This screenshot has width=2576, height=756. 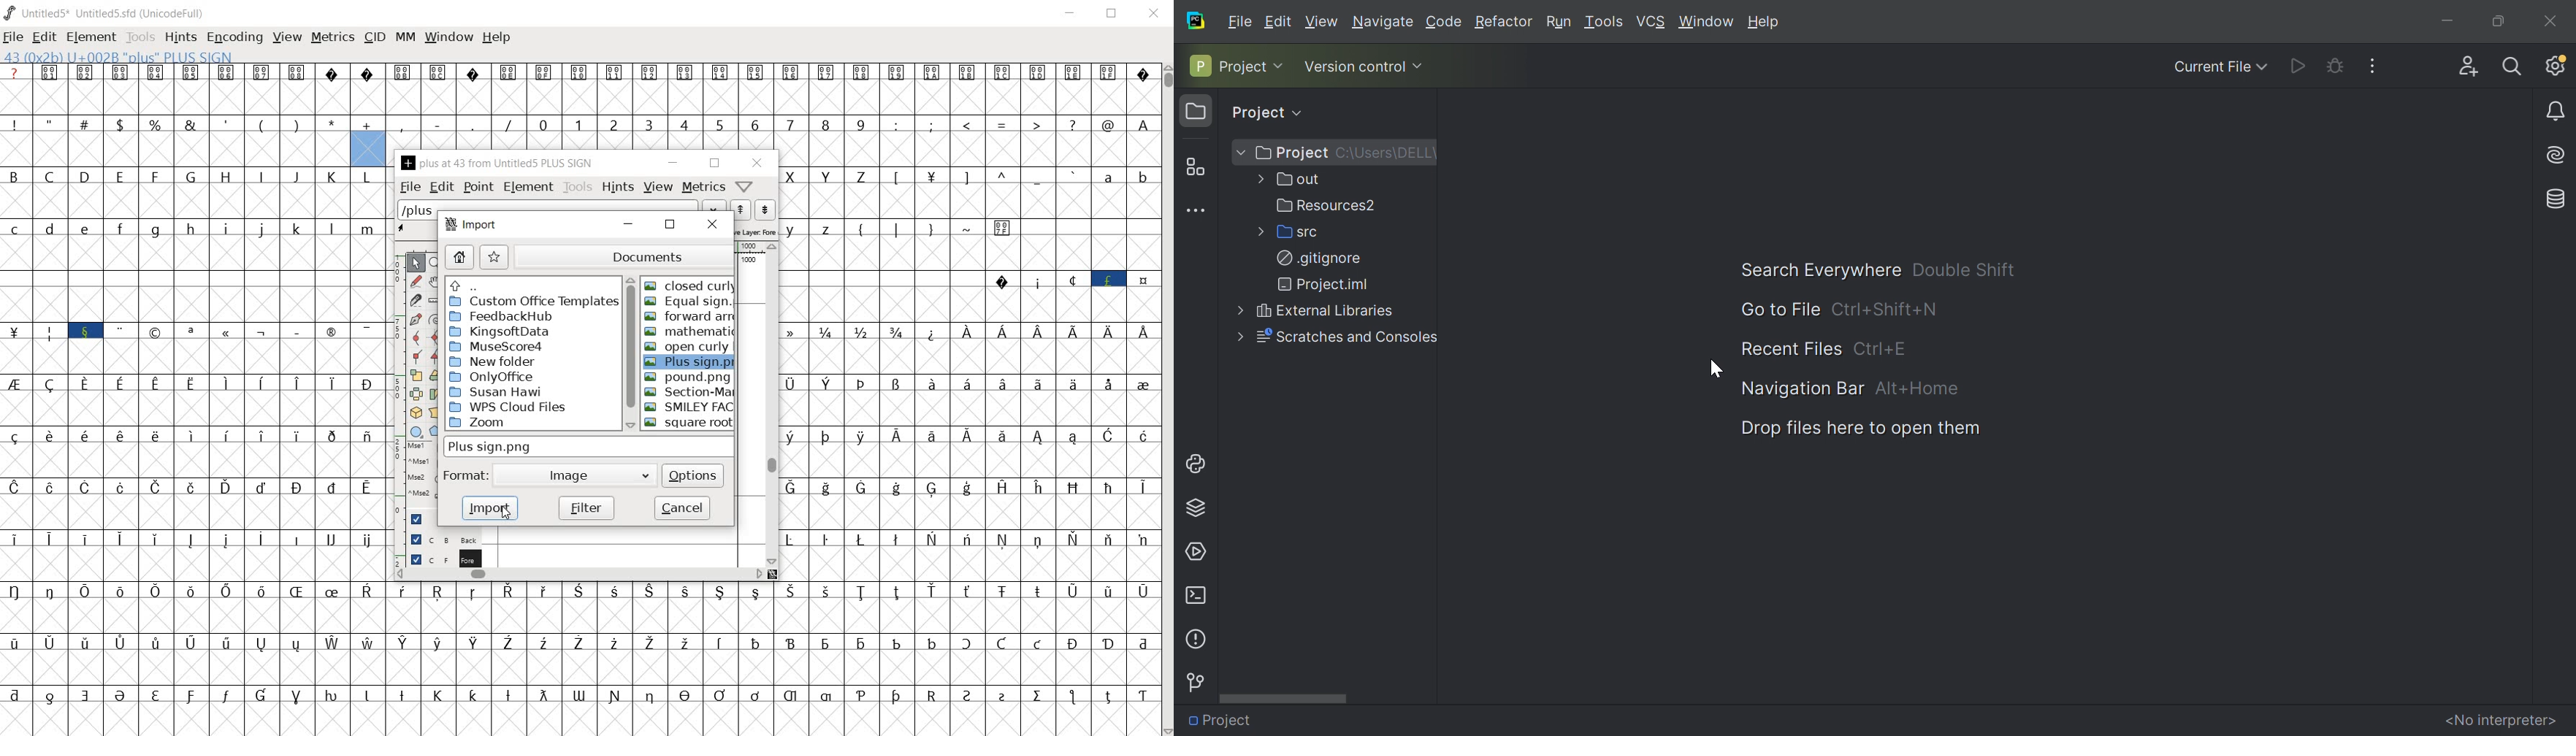 I want to click on ALT+Home, so click(x=1914, y=387).